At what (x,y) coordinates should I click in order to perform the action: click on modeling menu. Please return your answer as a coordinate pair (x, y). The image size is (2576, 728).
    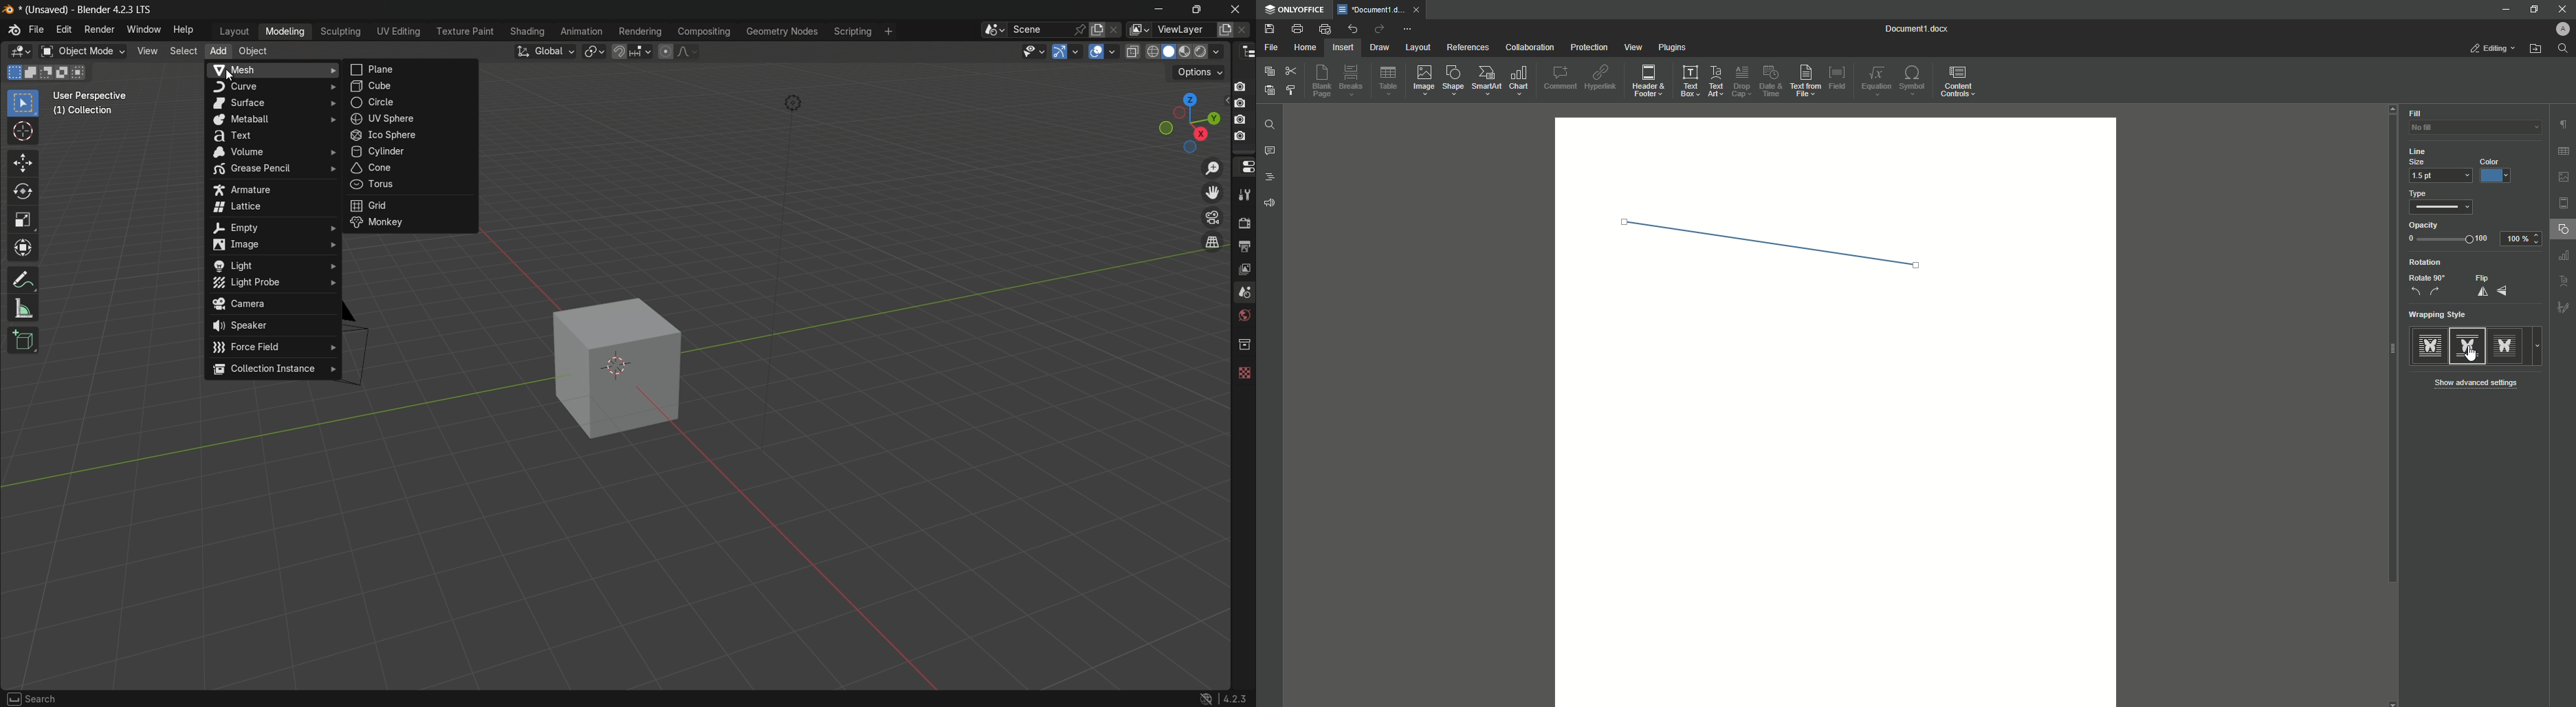
    Looking at the image, I should click on (286, 31).